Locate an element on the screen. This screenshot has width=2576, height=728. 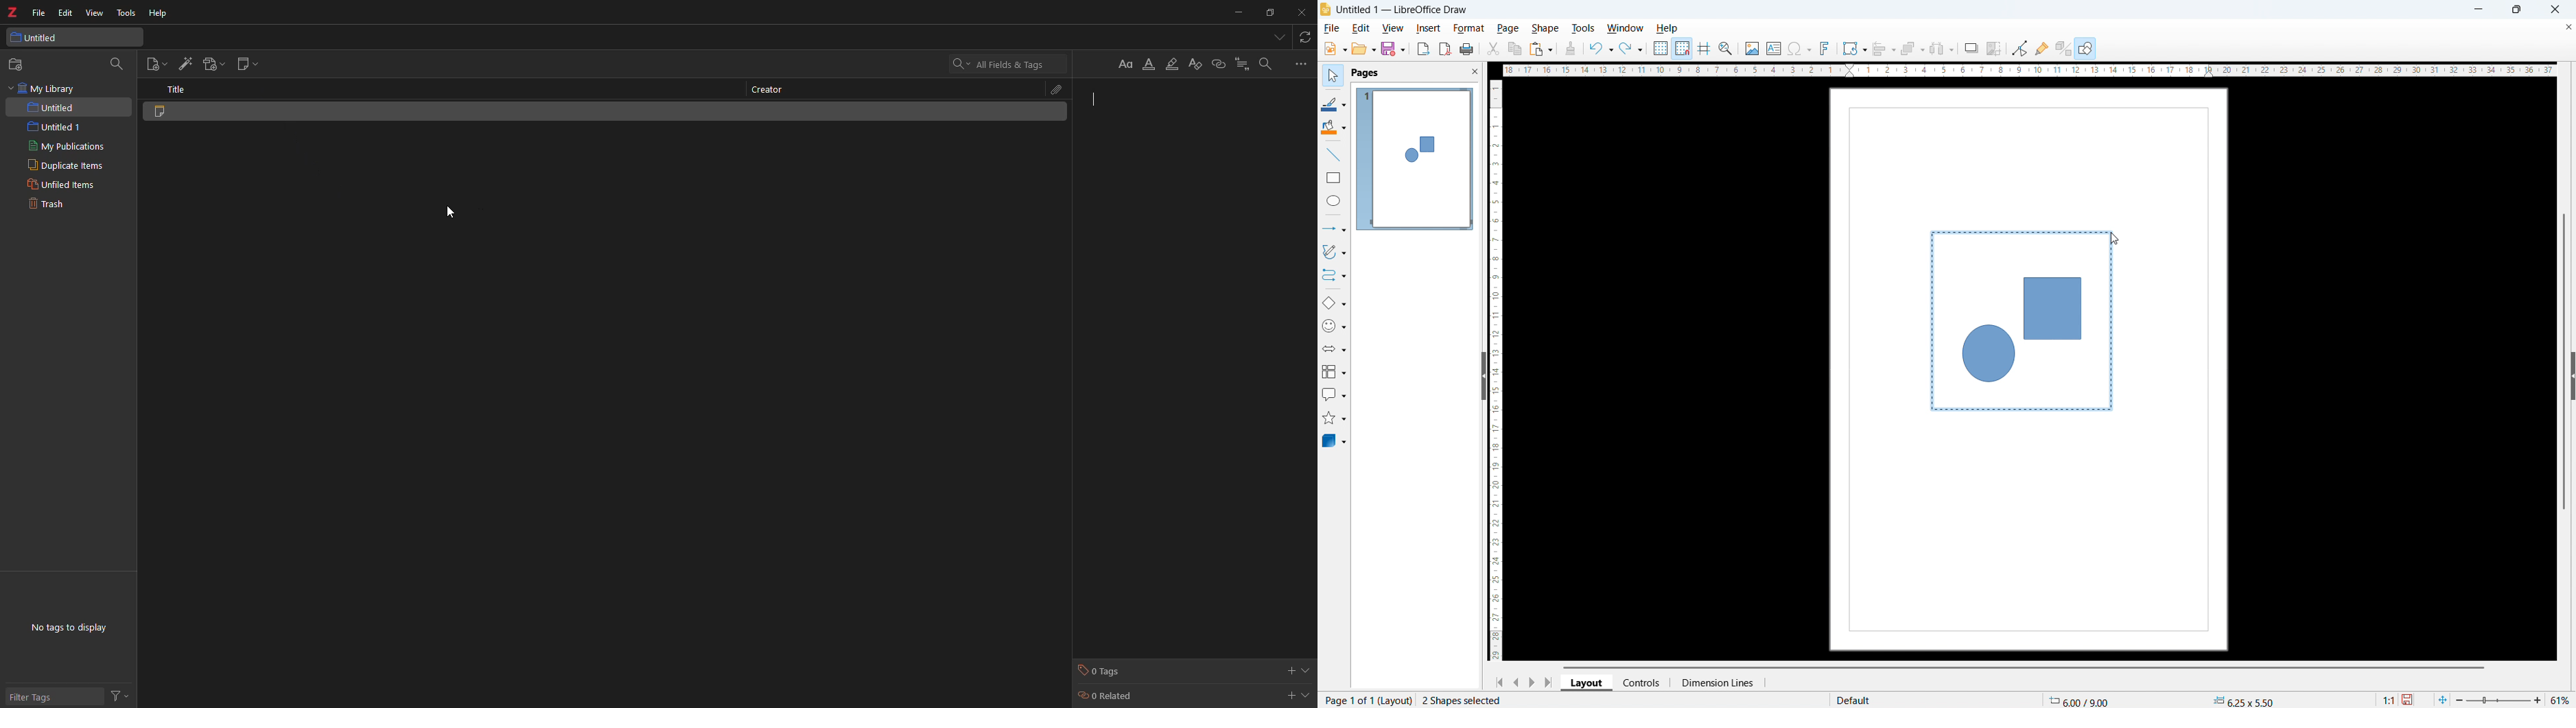
align is located at coordinates (1883, 49).